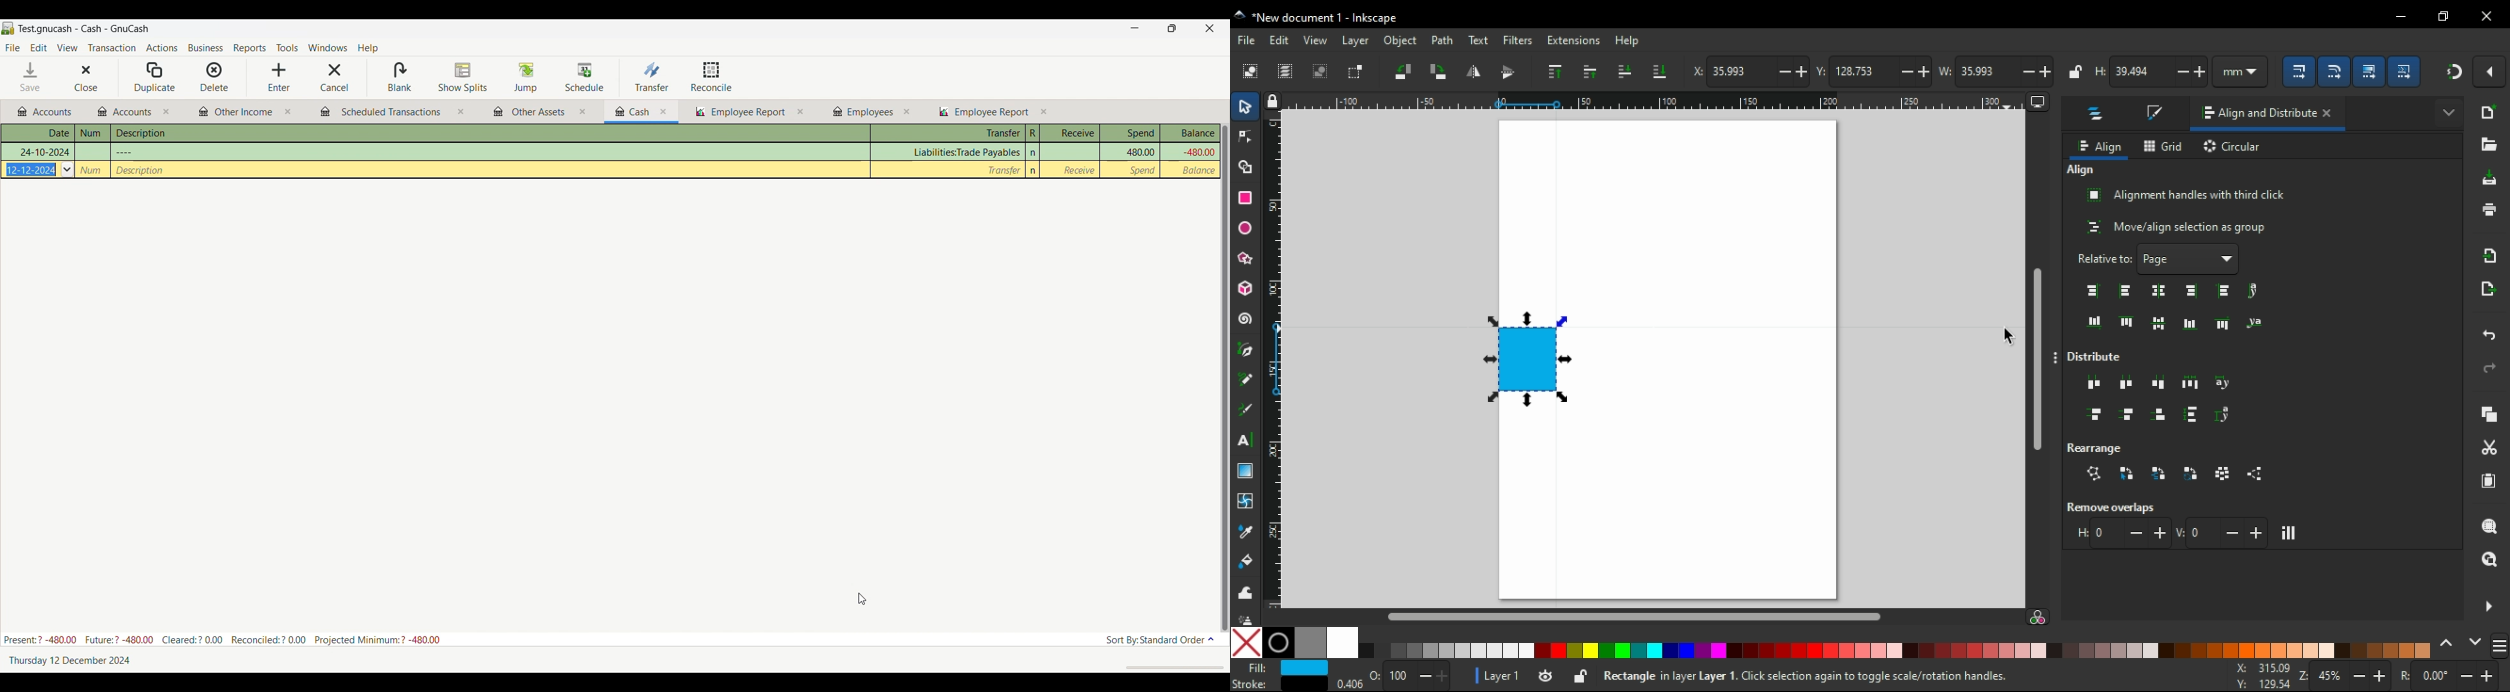  Describe the element at coordinates (2475, 642) in the screenshot. I see `next` at that location.